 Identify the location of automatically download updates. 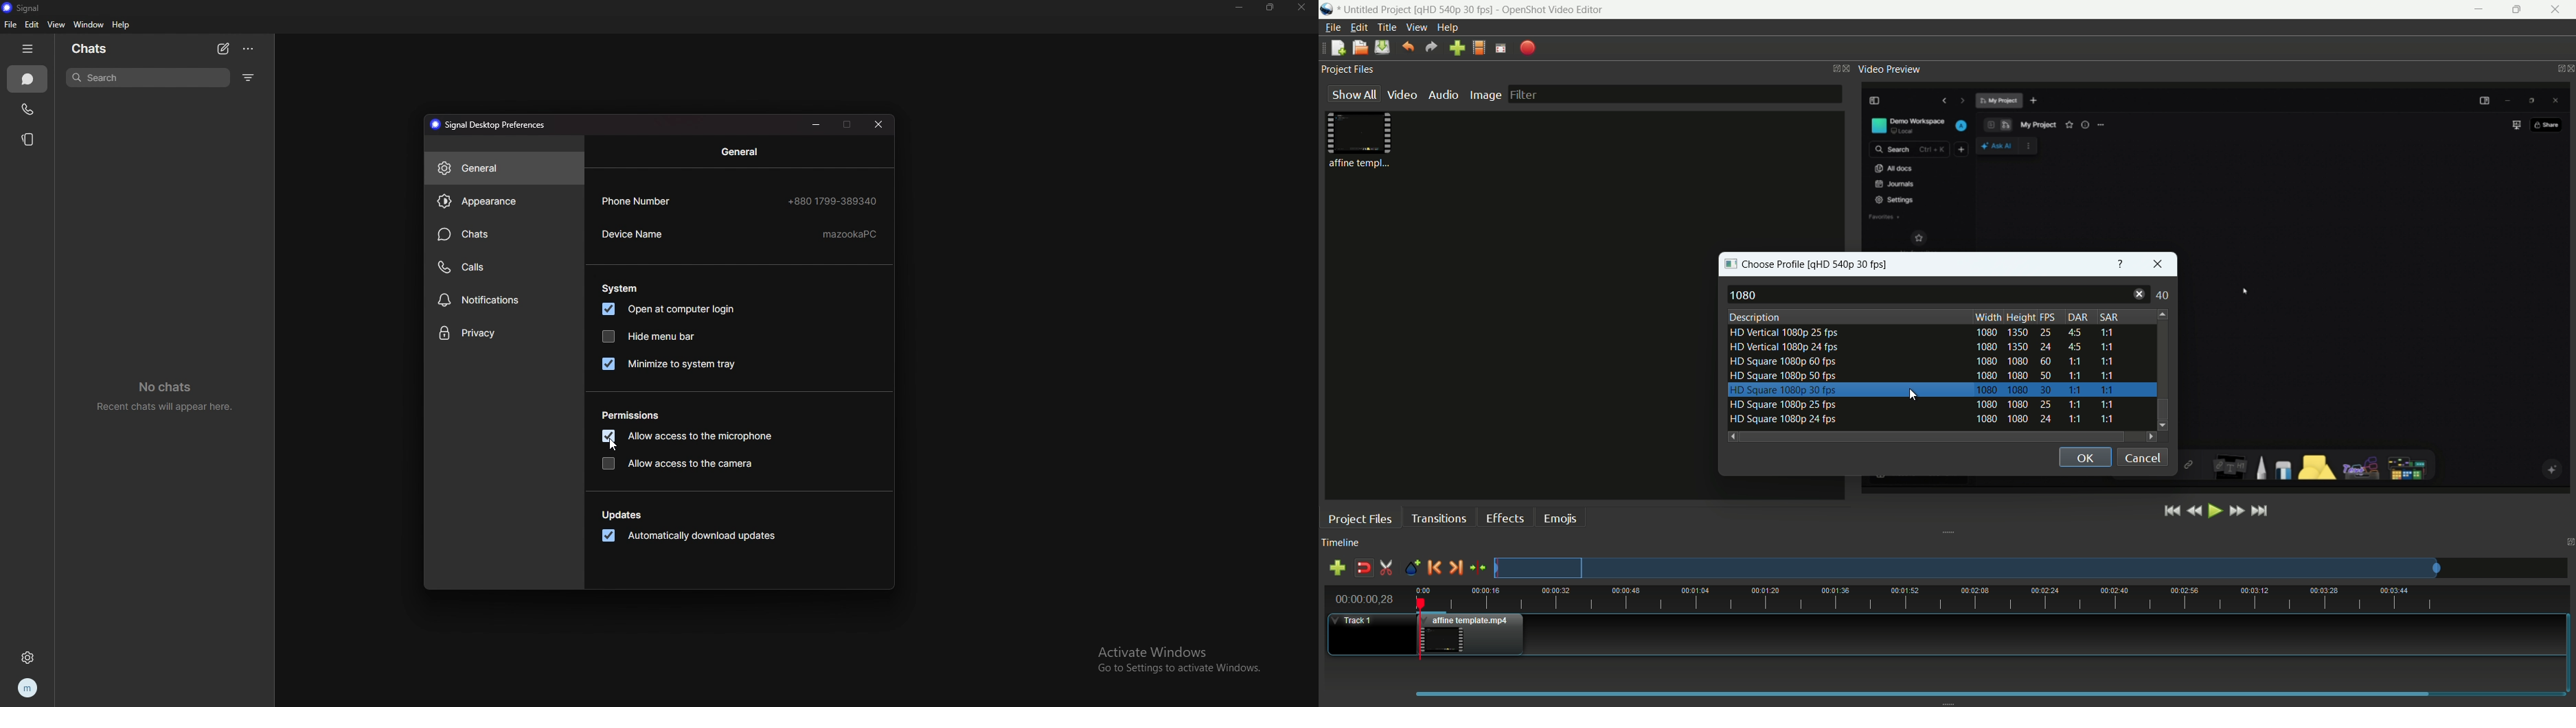
(688, 535).